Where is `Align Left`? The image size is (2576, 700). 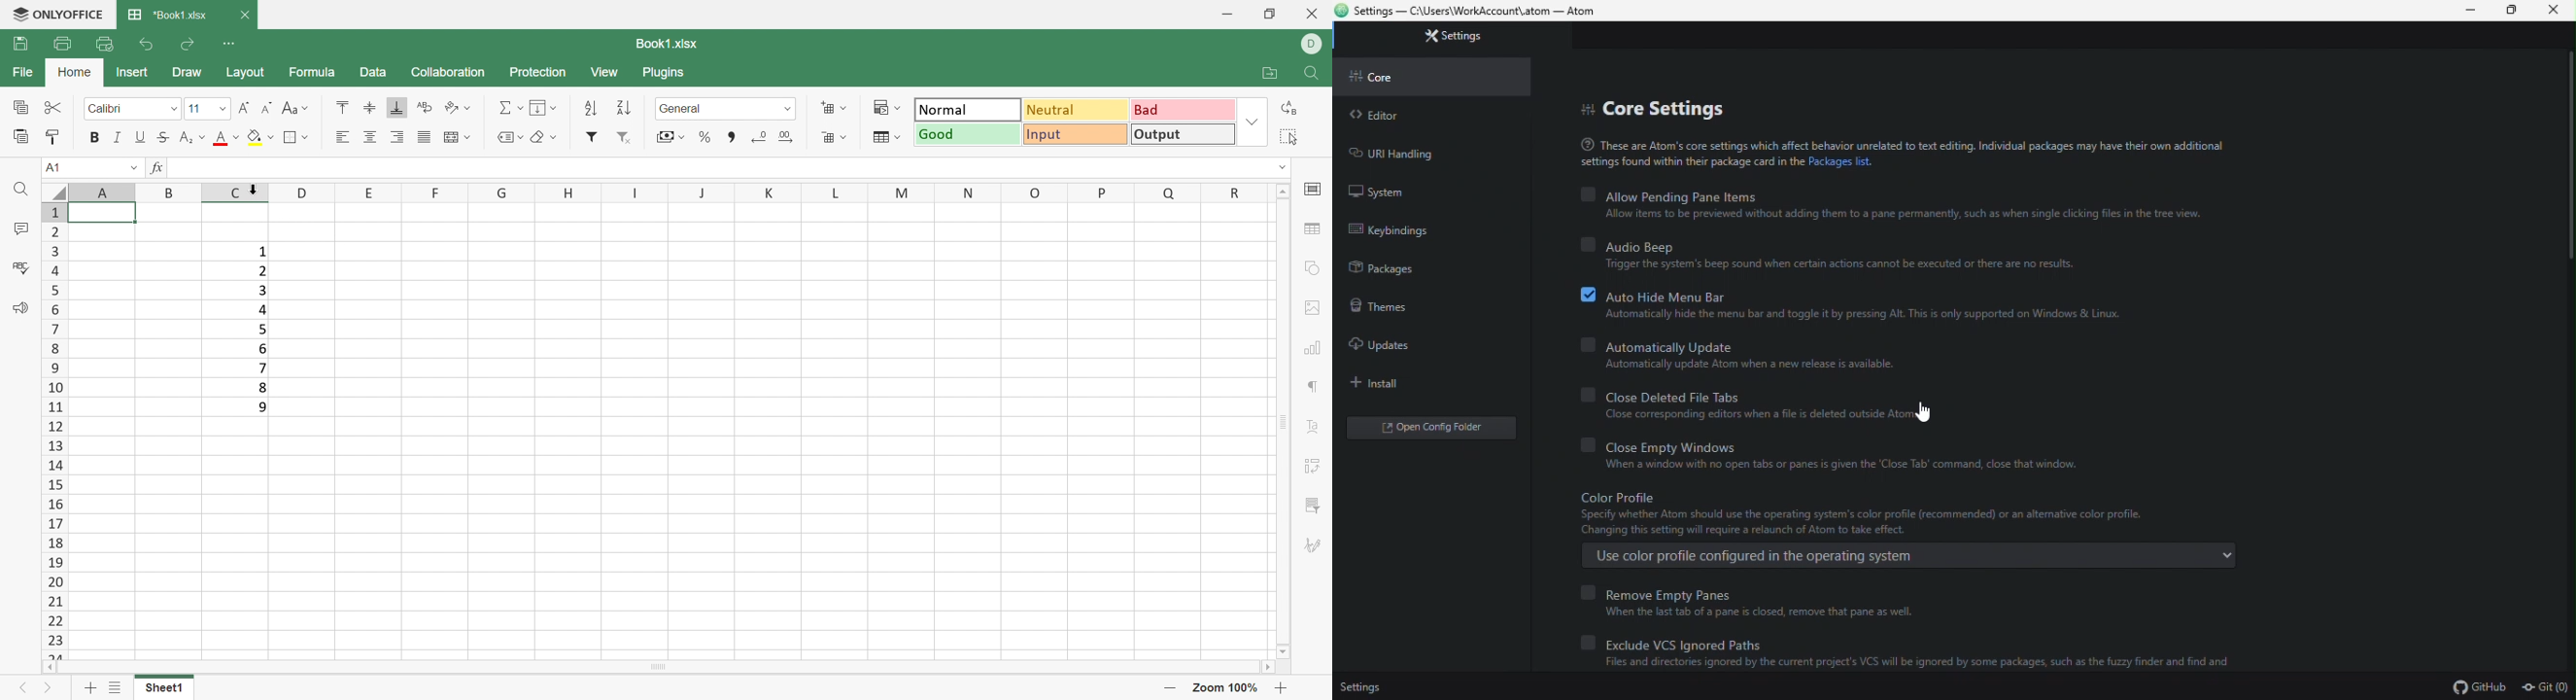
Align Left is located at coordinates (340, 136).